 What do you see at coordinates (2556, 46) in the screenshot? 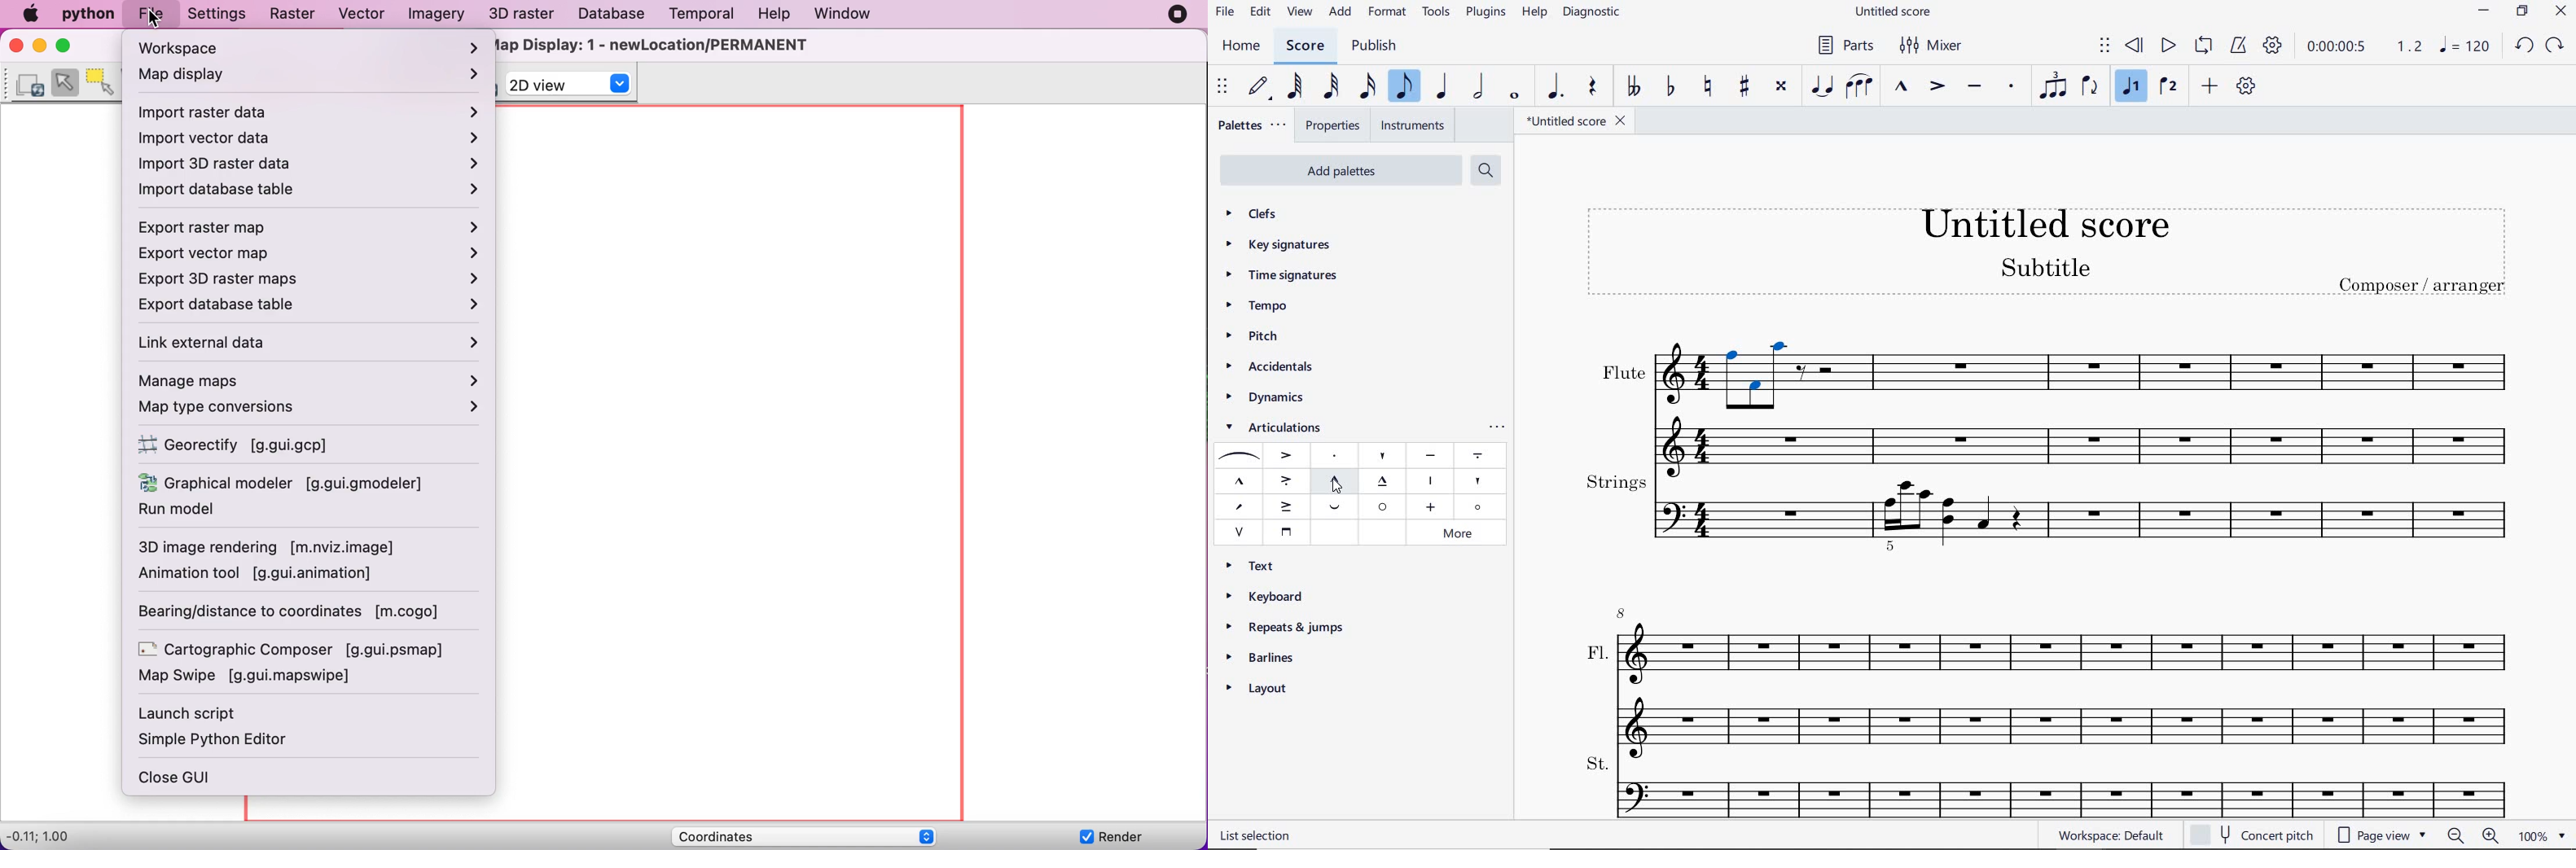
I see `redo` at bounding box center [2556, 46].